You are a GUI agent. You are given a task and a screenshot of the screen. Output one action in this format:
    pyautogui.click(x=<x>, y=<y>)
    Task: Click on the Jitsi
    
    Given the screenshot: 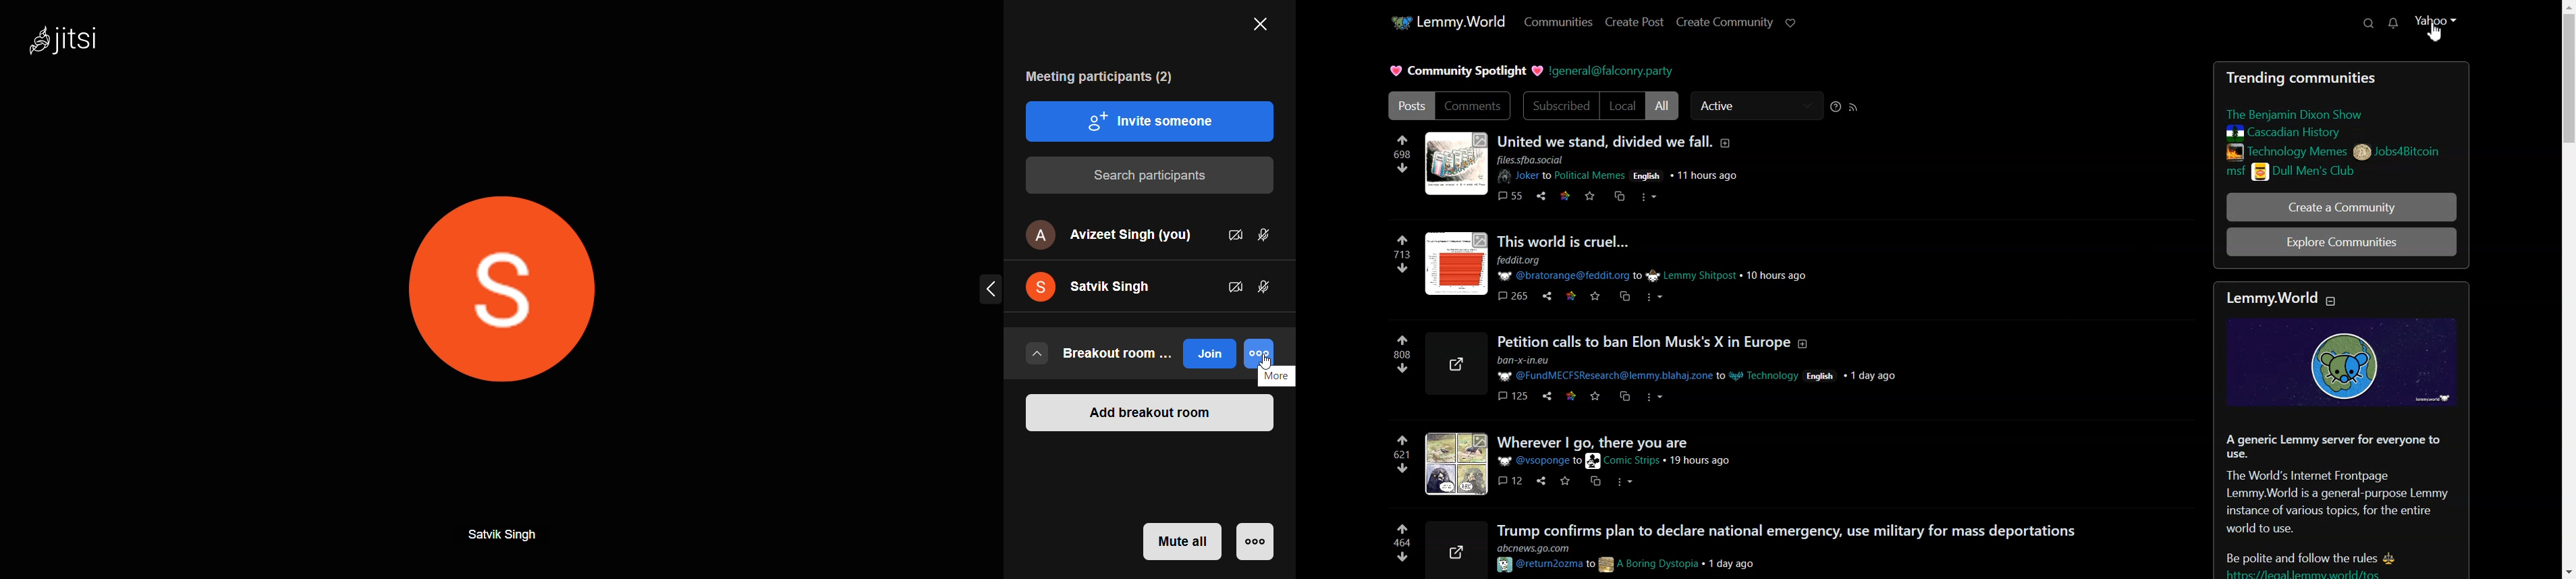 What is the action you would take?
    pyautogui.click(x=82, y=45)
    